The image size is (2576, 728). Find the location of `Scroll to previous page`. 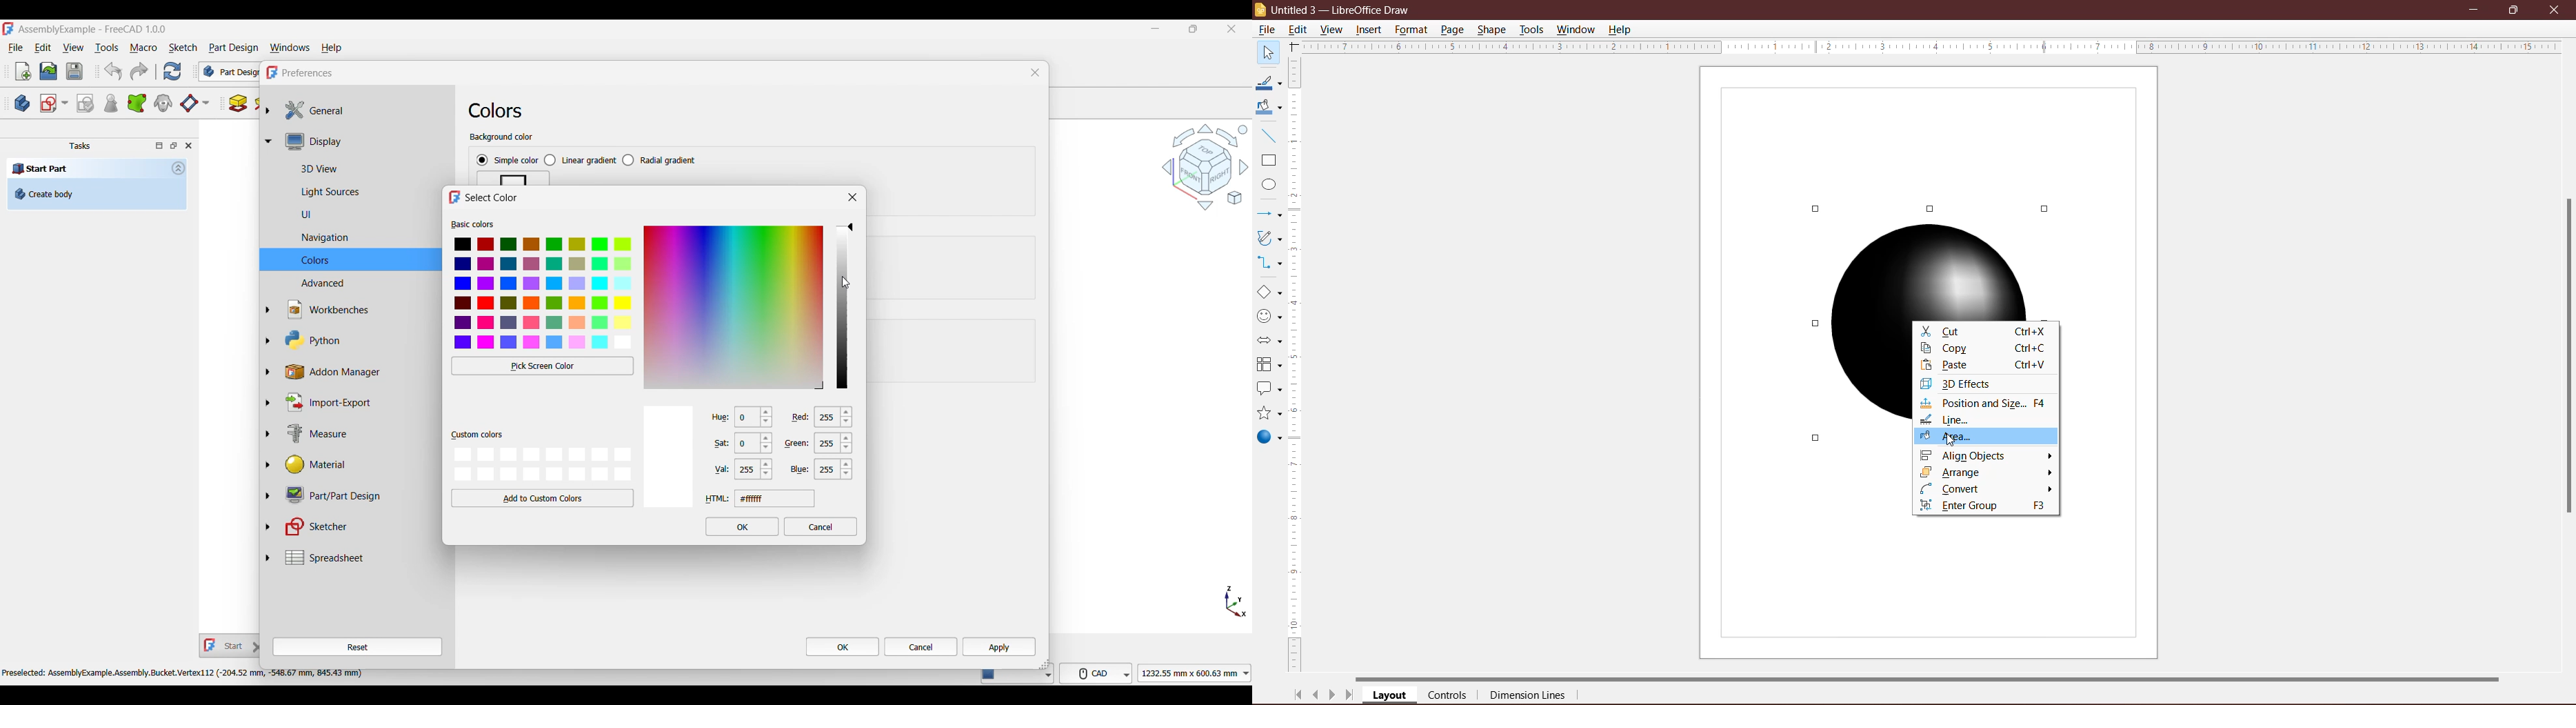

Scroll to previous page is located at coordinates (1317, 697).